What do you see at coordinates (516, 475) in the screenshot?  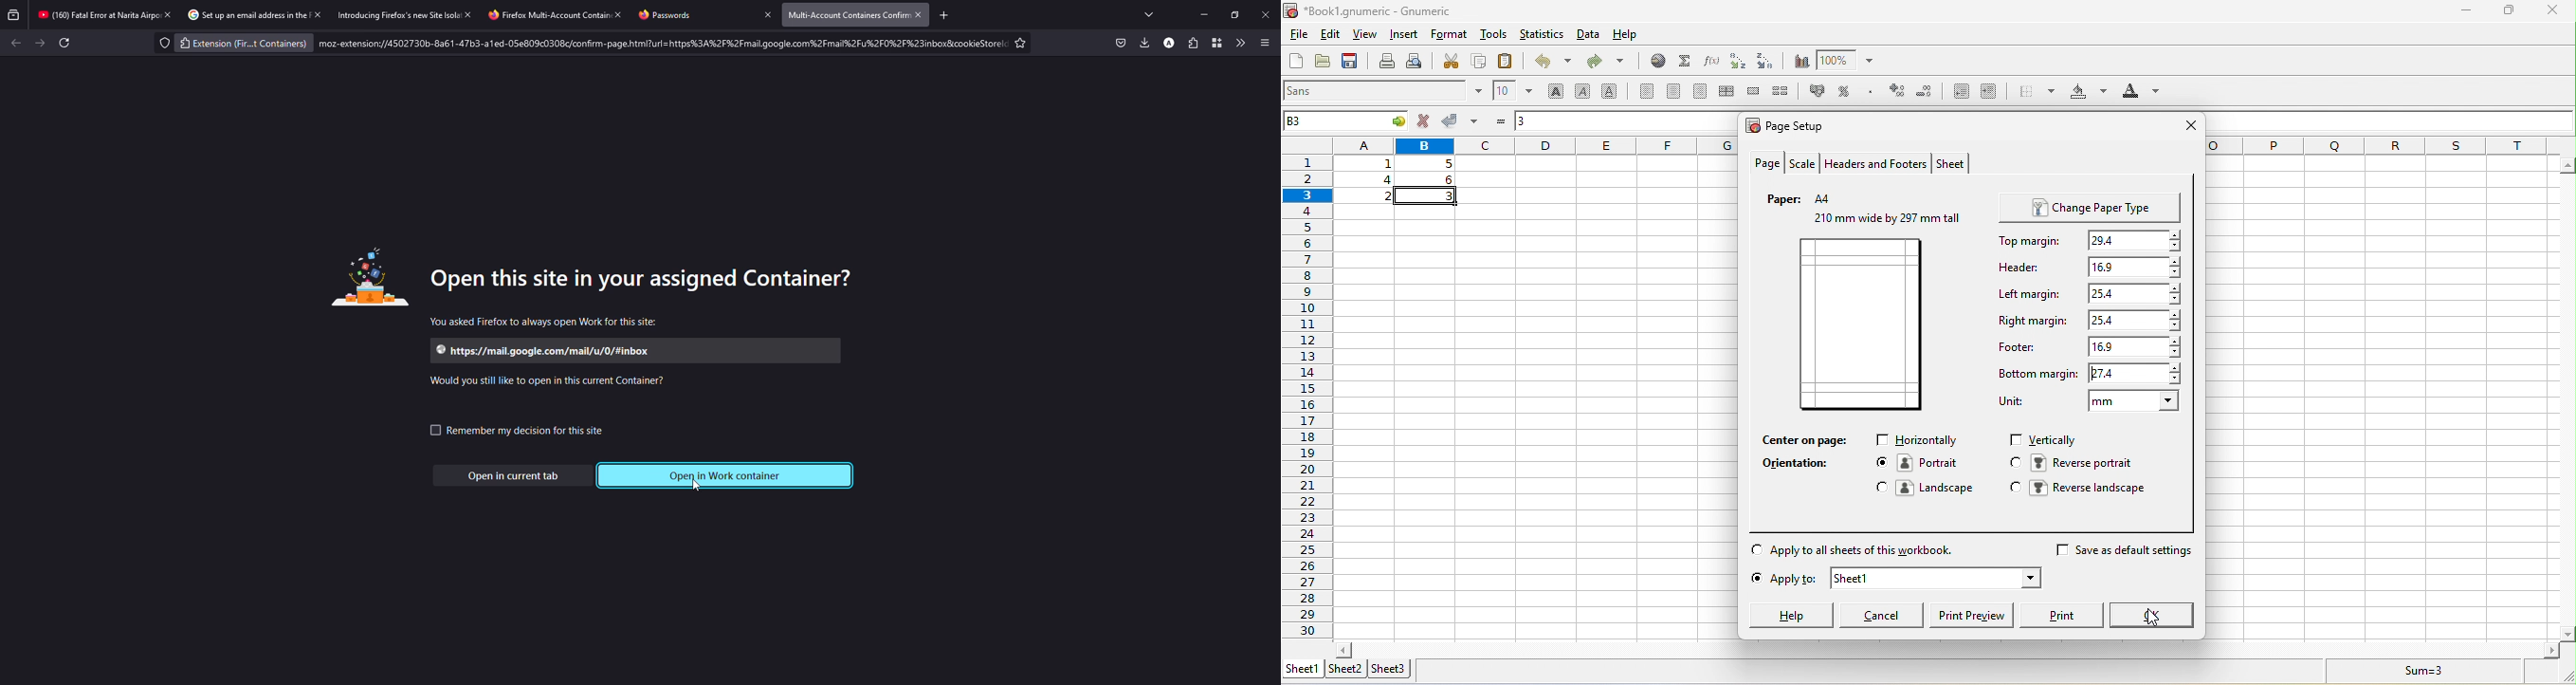 I see `open in current tab` at bounding box center [516, 475].